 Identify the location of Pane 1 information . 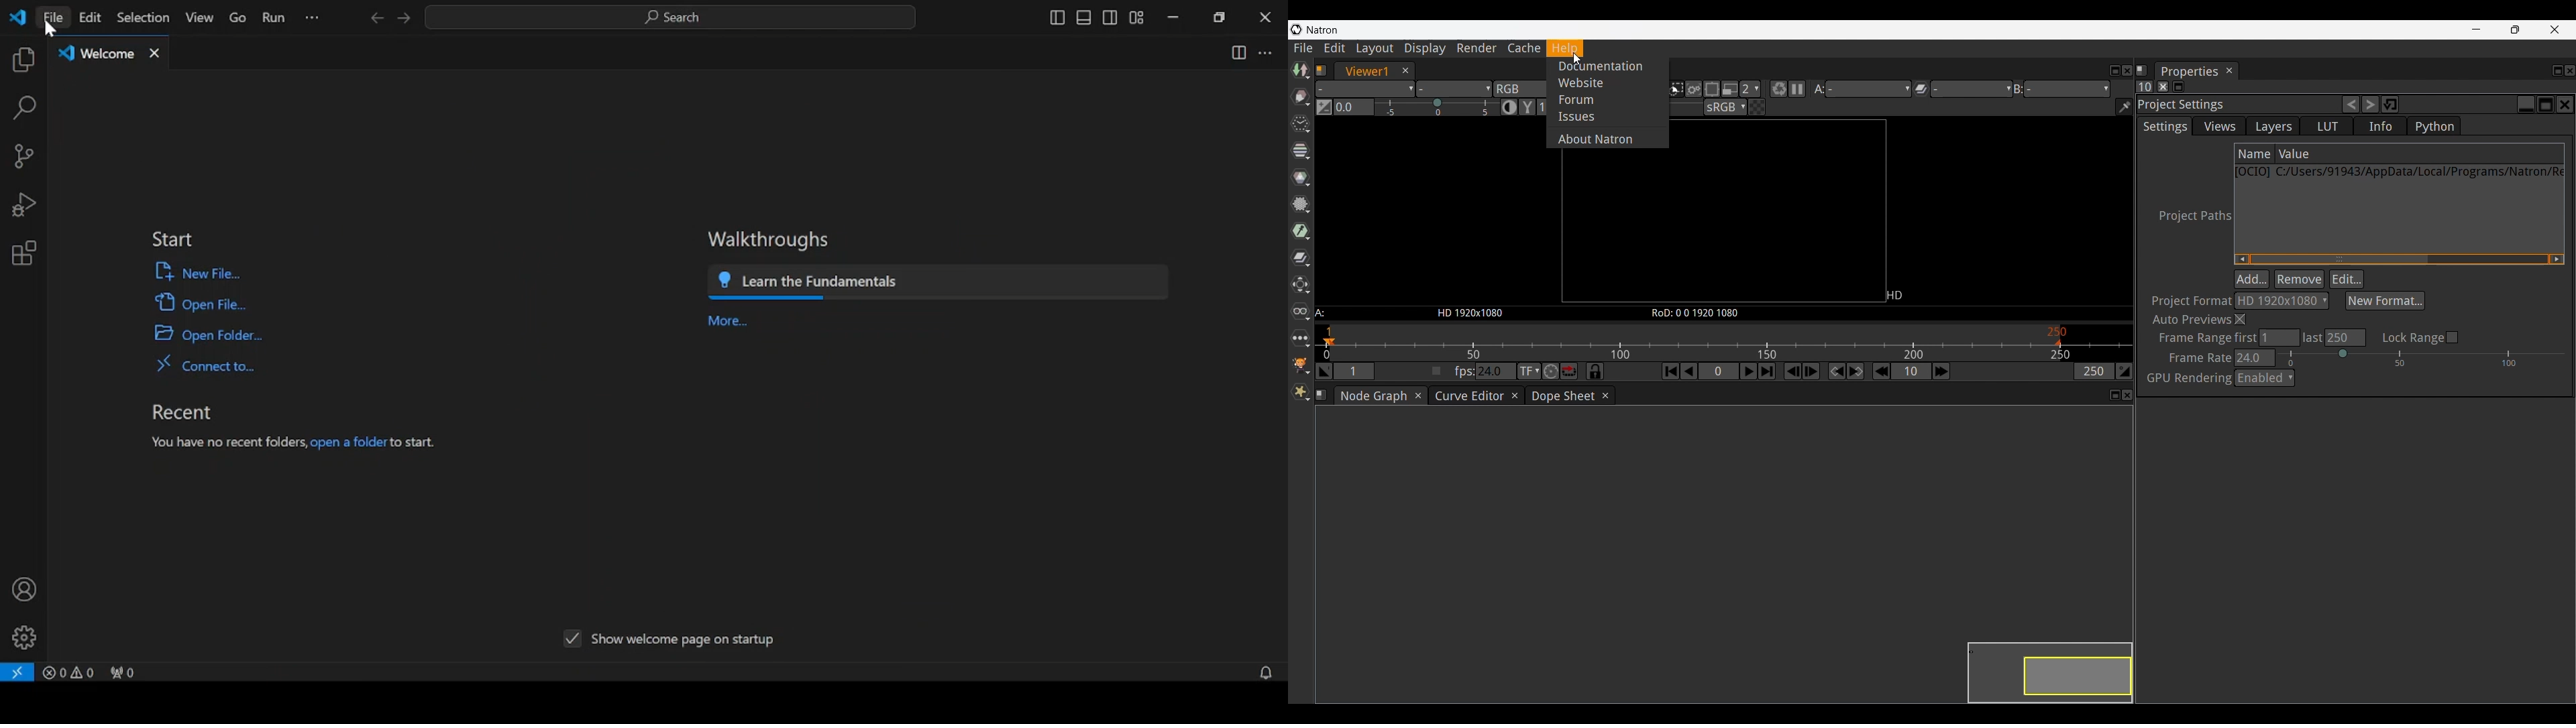
(1322, 70).